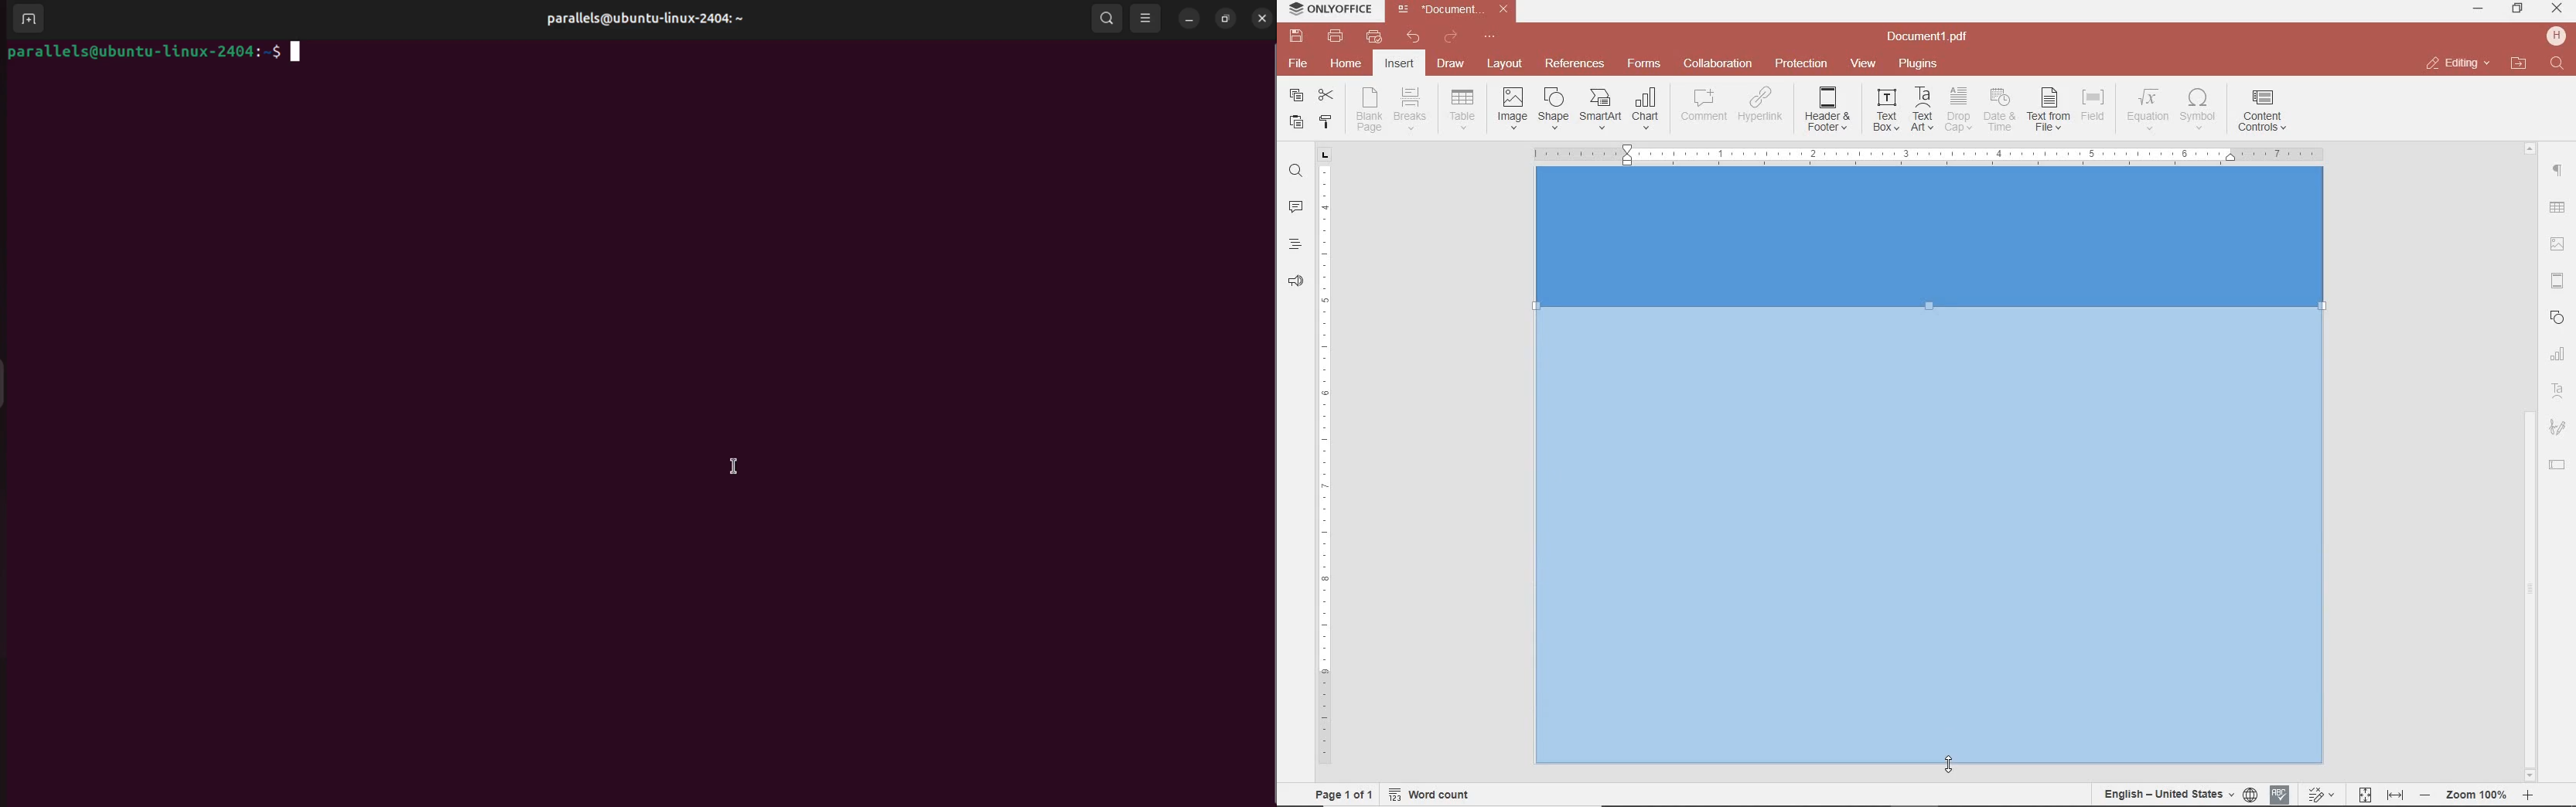 This screenshot has height=812, width=2576. I want to click on minimize, so click(2479, 9).